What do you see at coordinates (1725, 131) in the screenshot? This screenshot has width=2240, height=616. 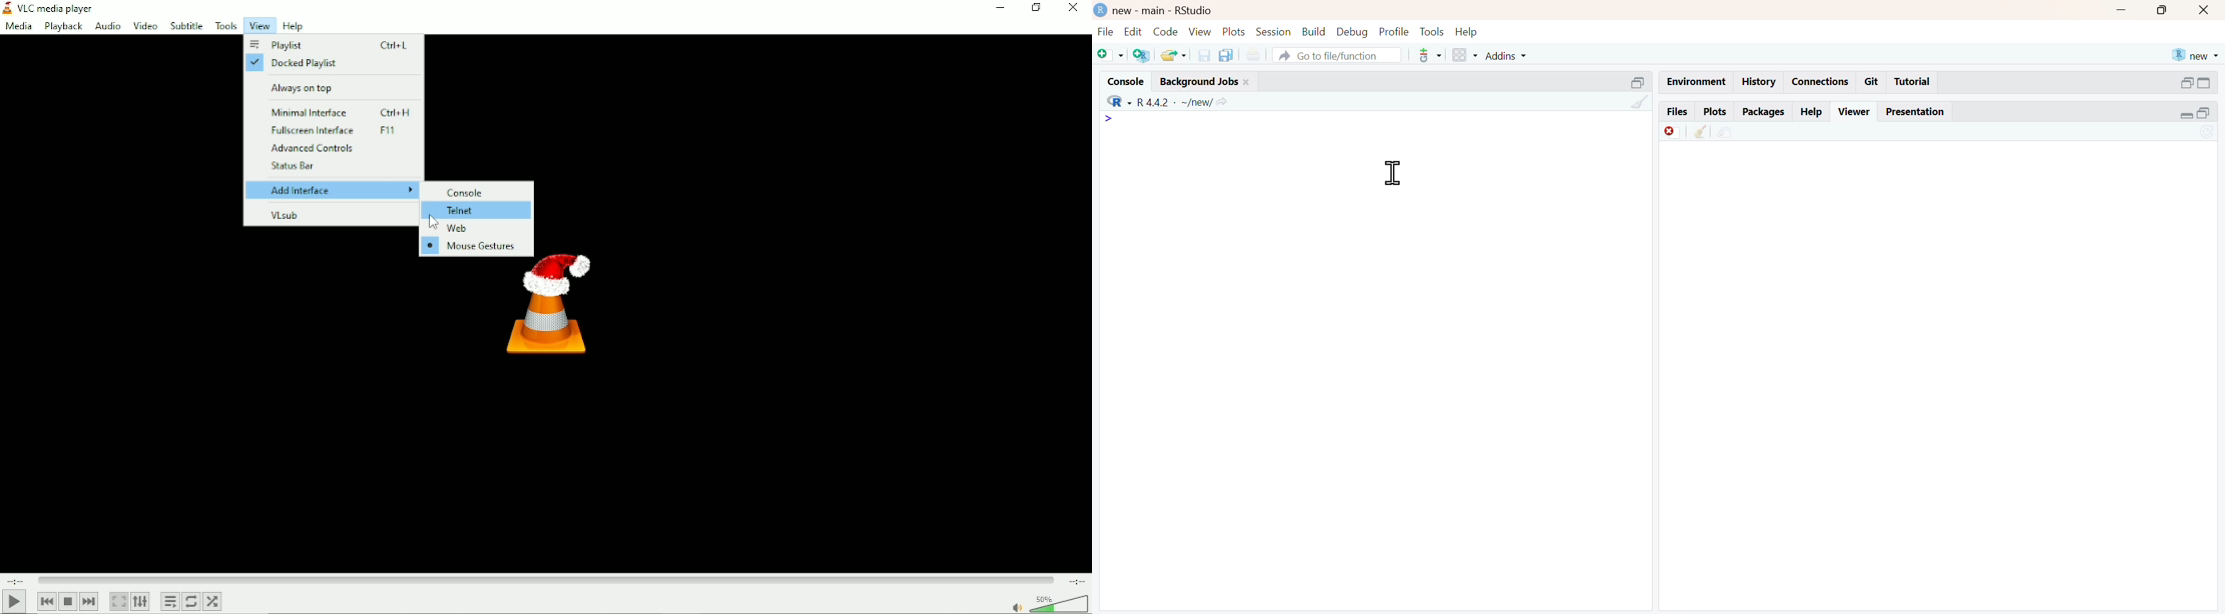 I see `Show in new window` at bounding box center [1725, 131].